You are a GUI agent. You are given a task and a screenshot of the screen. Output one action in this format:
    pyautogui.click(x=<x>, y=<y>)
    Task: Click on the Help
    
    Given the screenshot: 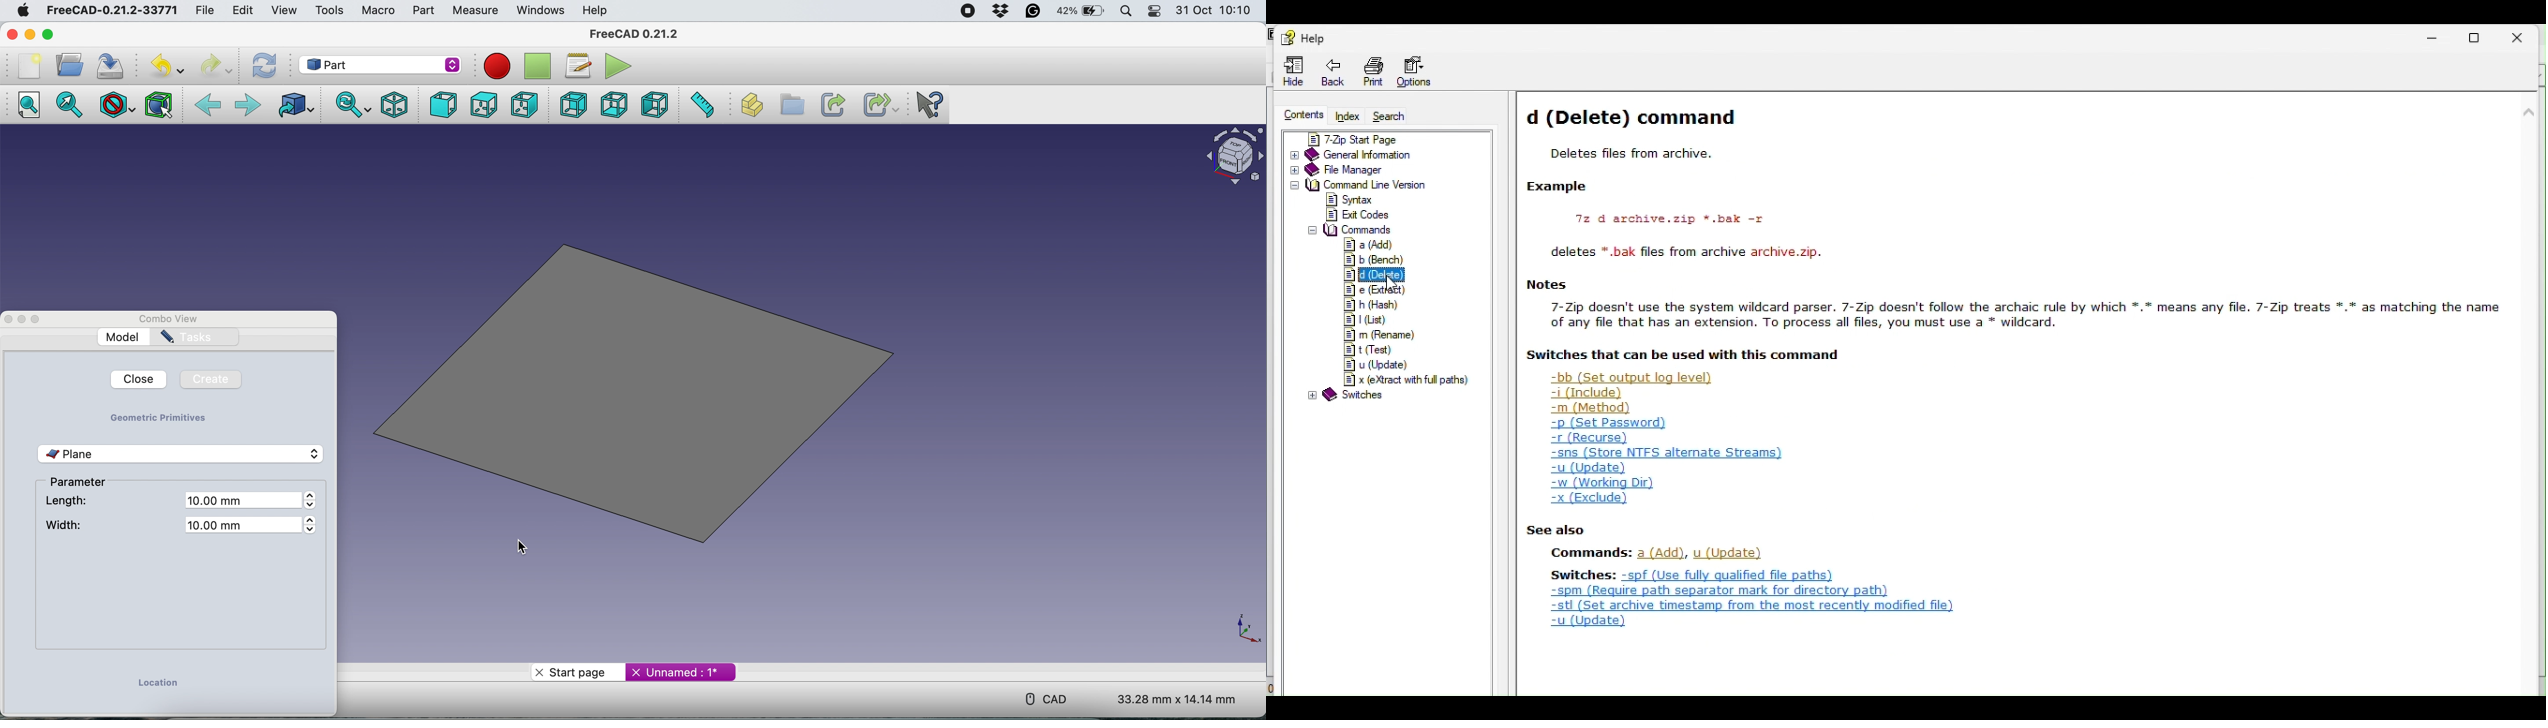 What is the action you would take?
    pyautogui.click(x=595, y=11)
    